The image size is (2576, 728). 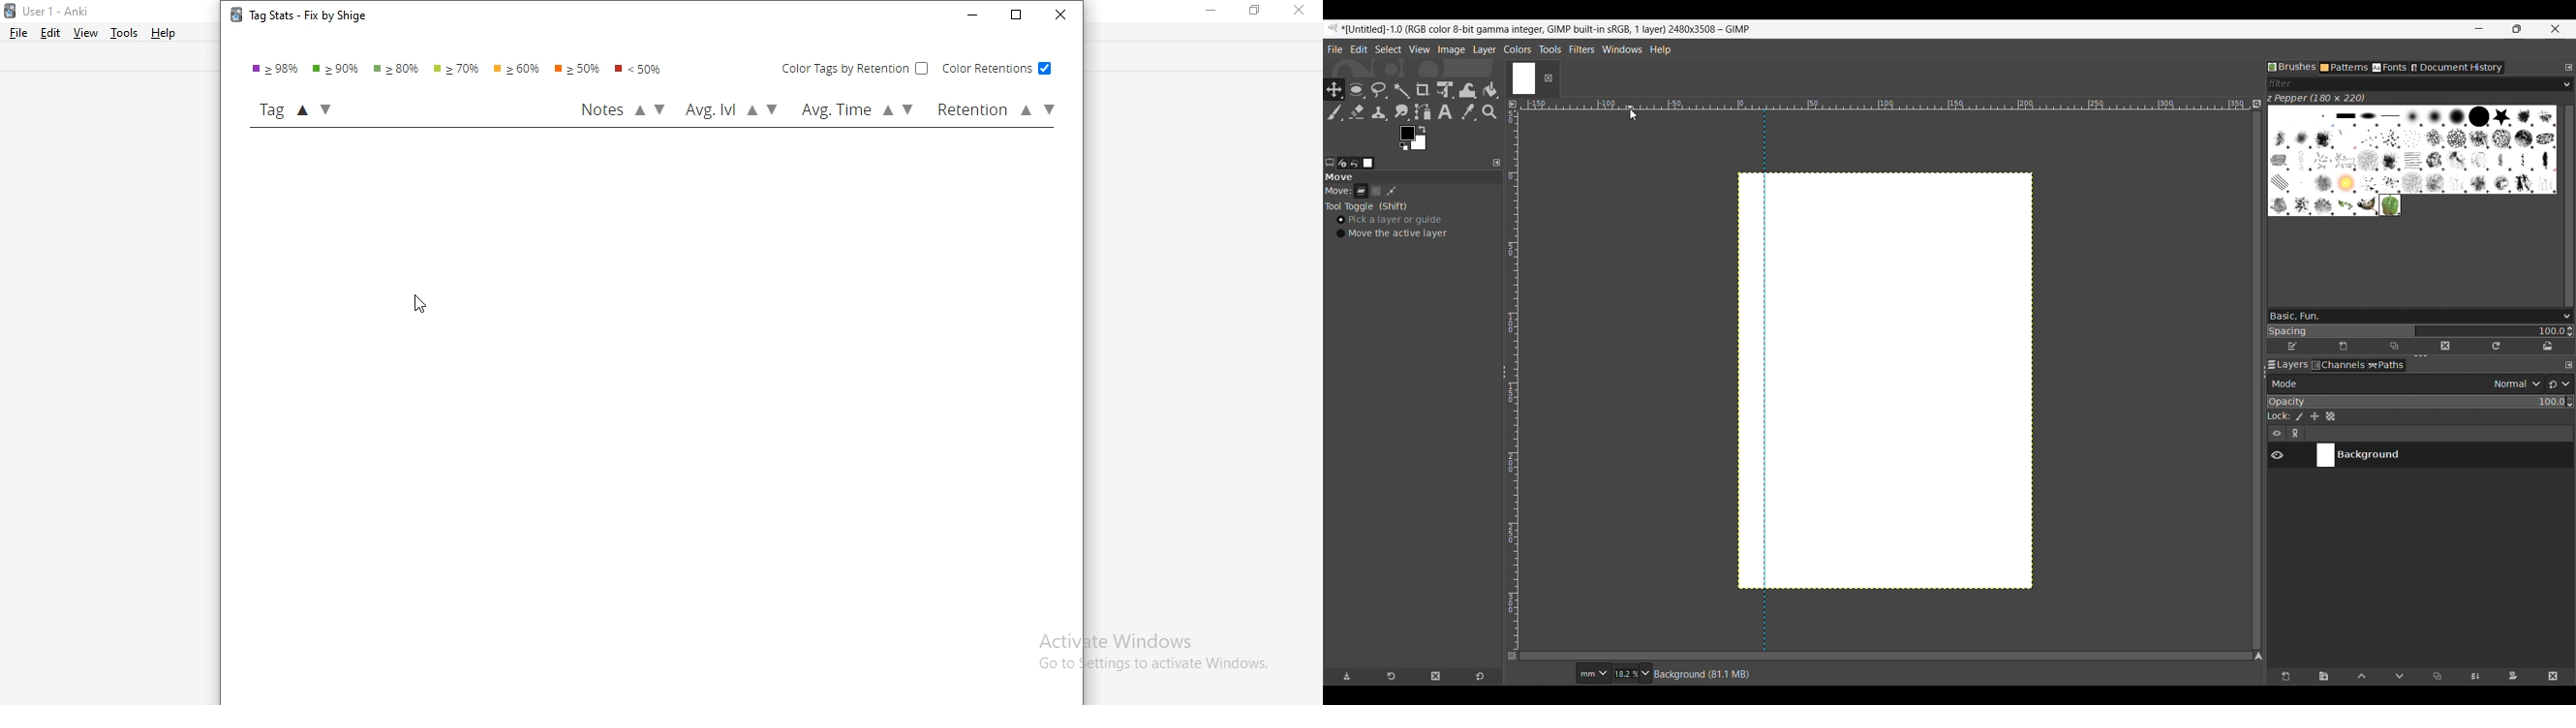 What do you see at coordinates (1401, 112) in the screenshot?
I see `Smudge tool` at bounding box center [1401, 112].